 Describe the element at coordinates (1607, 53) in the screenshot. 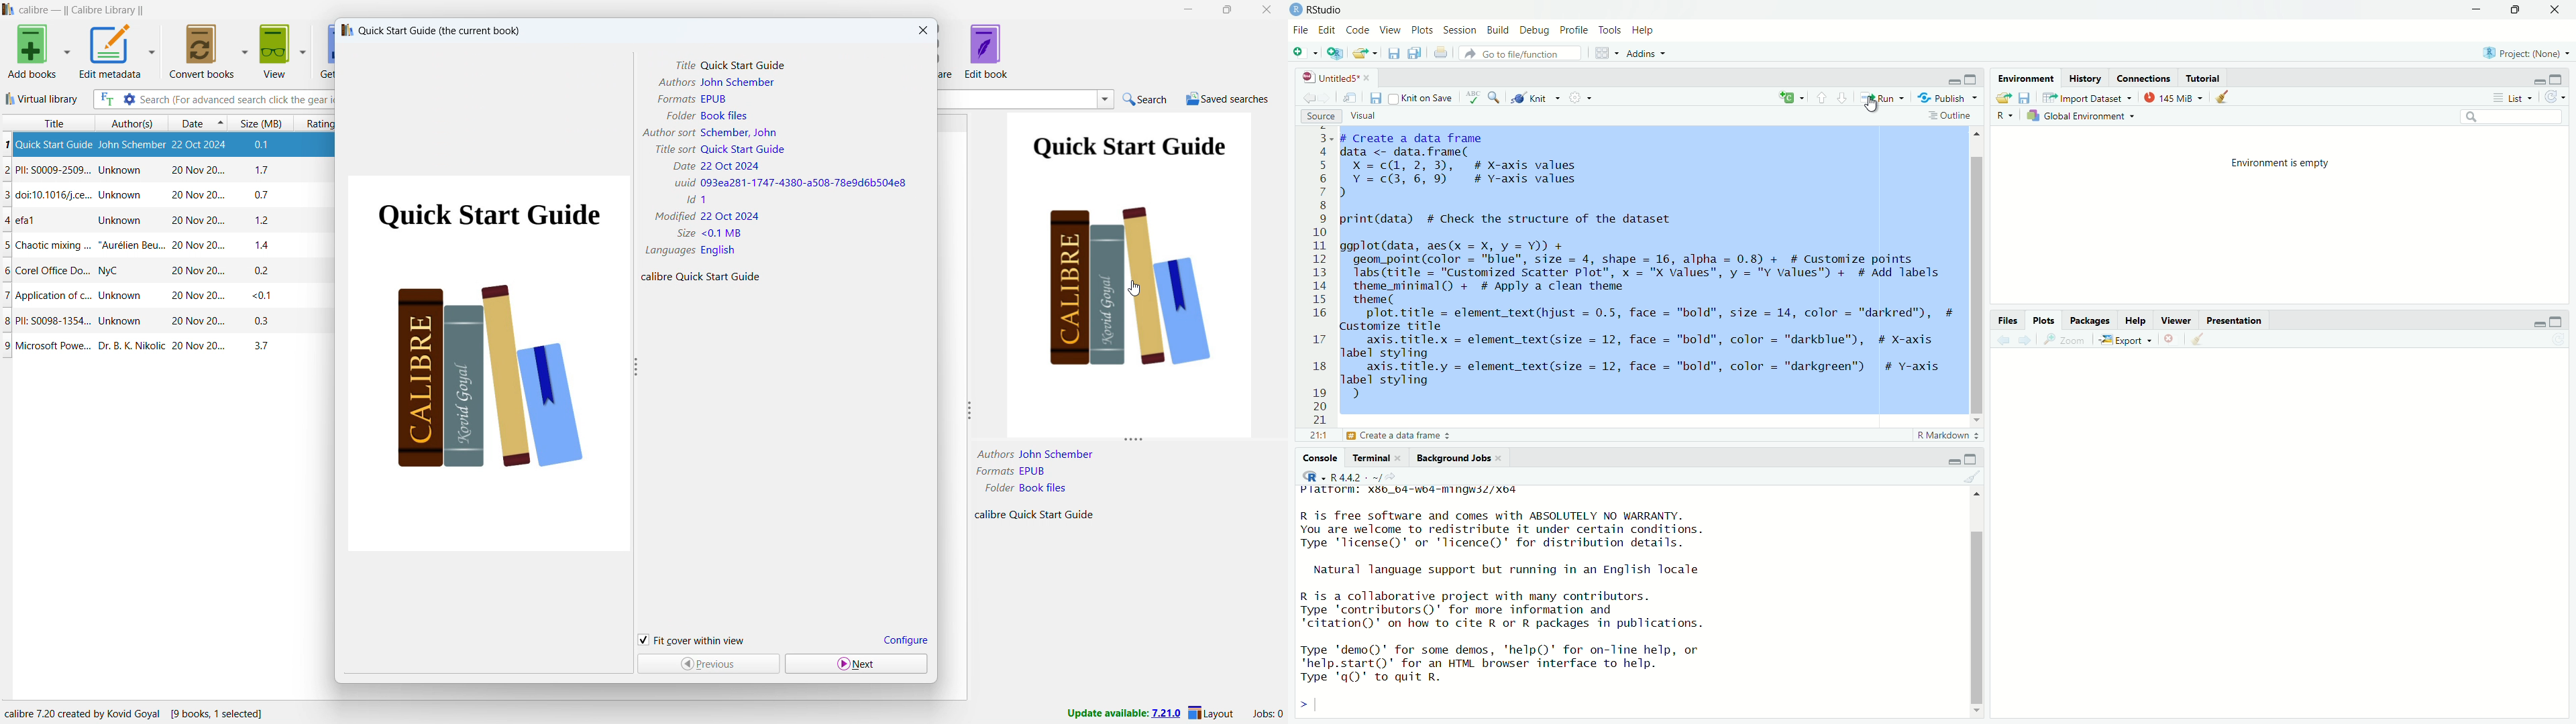

I see `Workspaces pane` at that location.